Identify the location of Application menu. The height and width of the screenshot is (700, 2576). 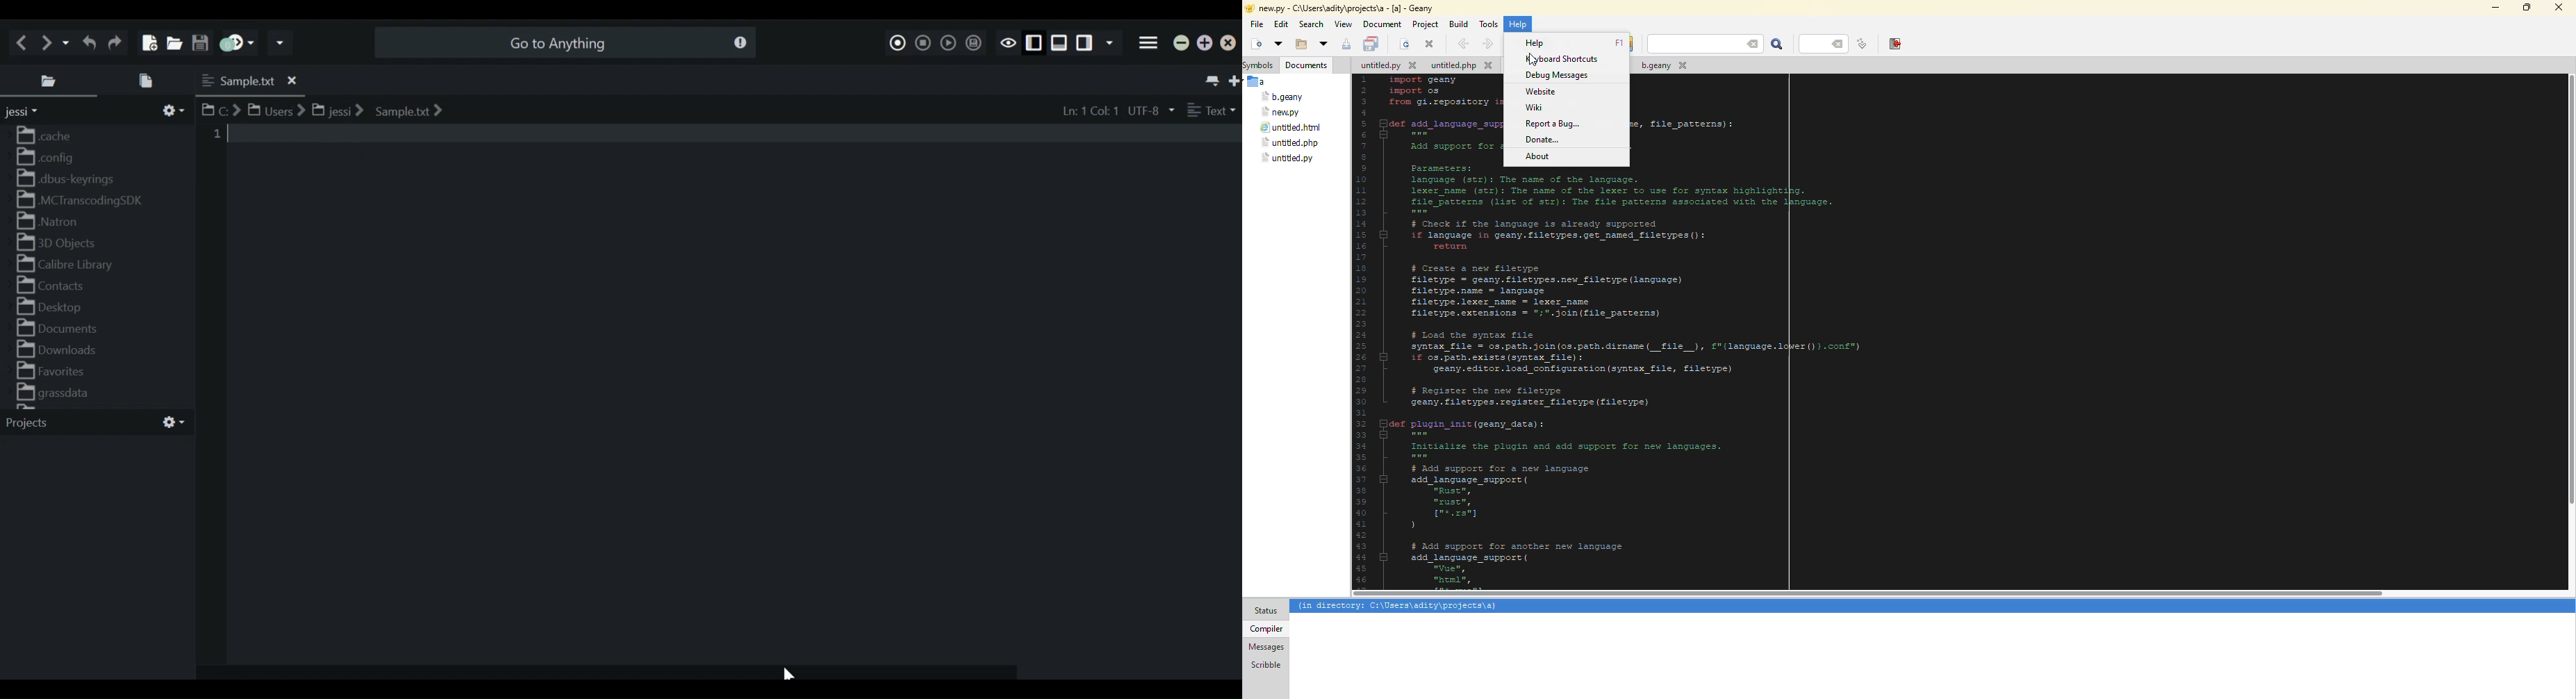
(1150, 41).